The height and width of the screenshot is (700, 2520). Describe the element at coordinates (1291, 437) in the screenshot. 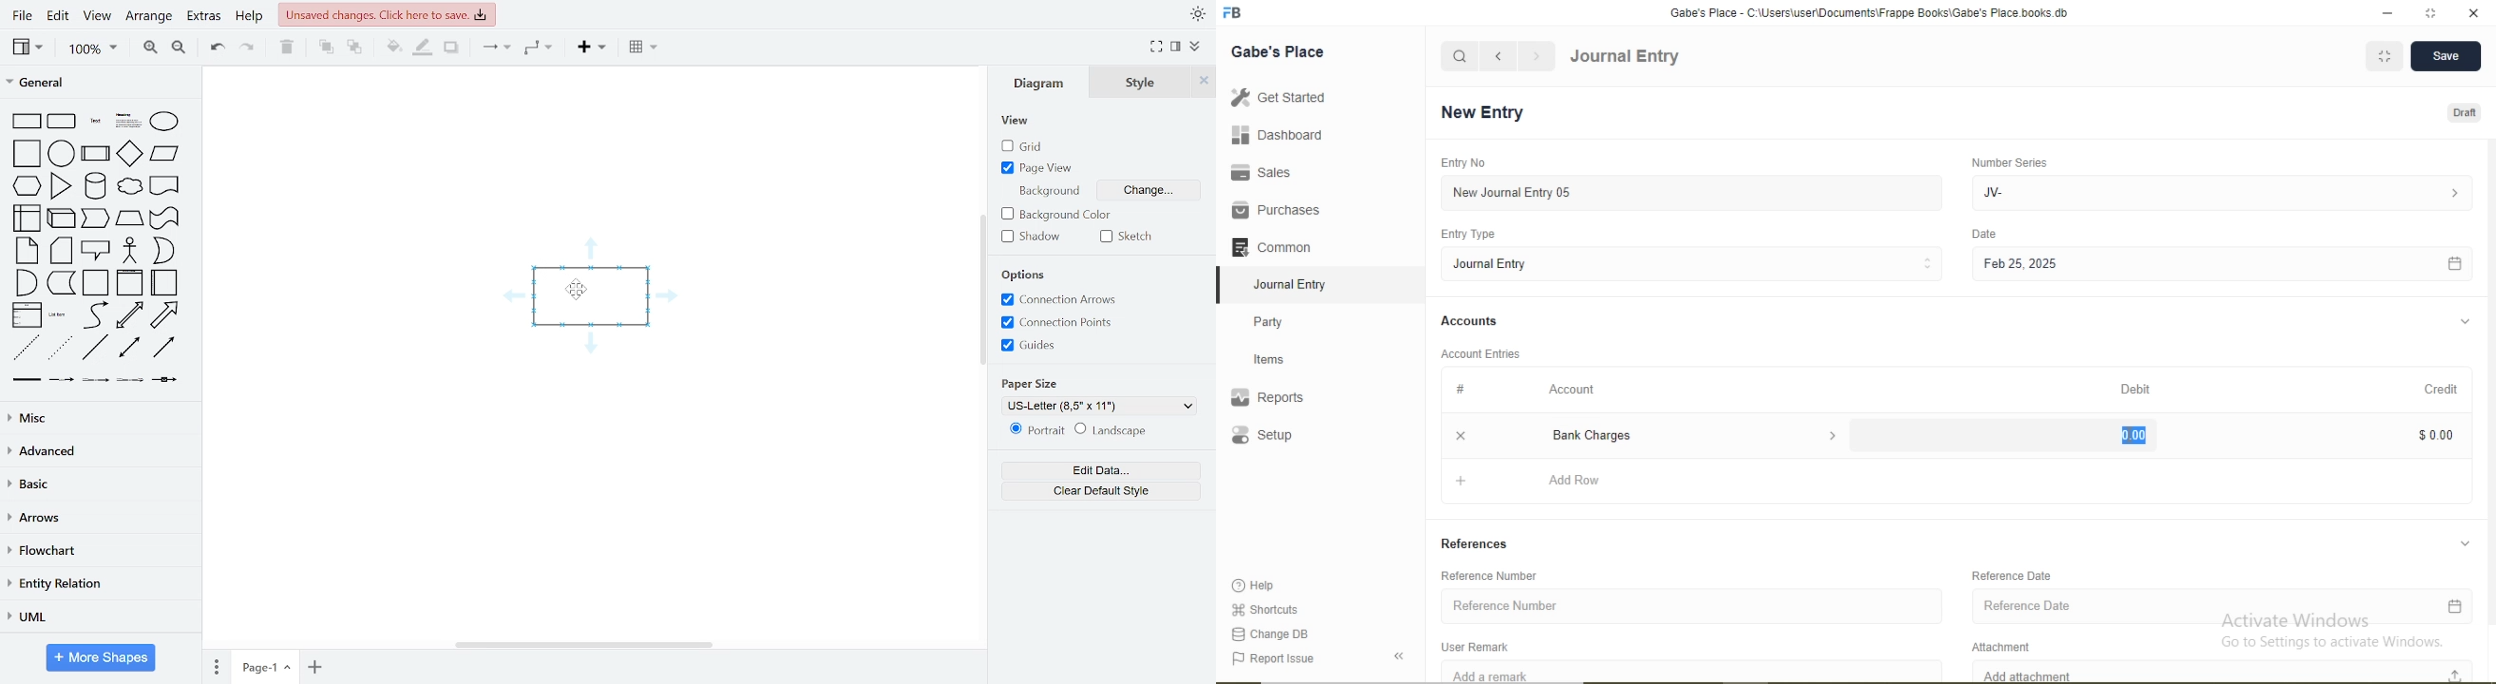

I see `Setup` at that location.